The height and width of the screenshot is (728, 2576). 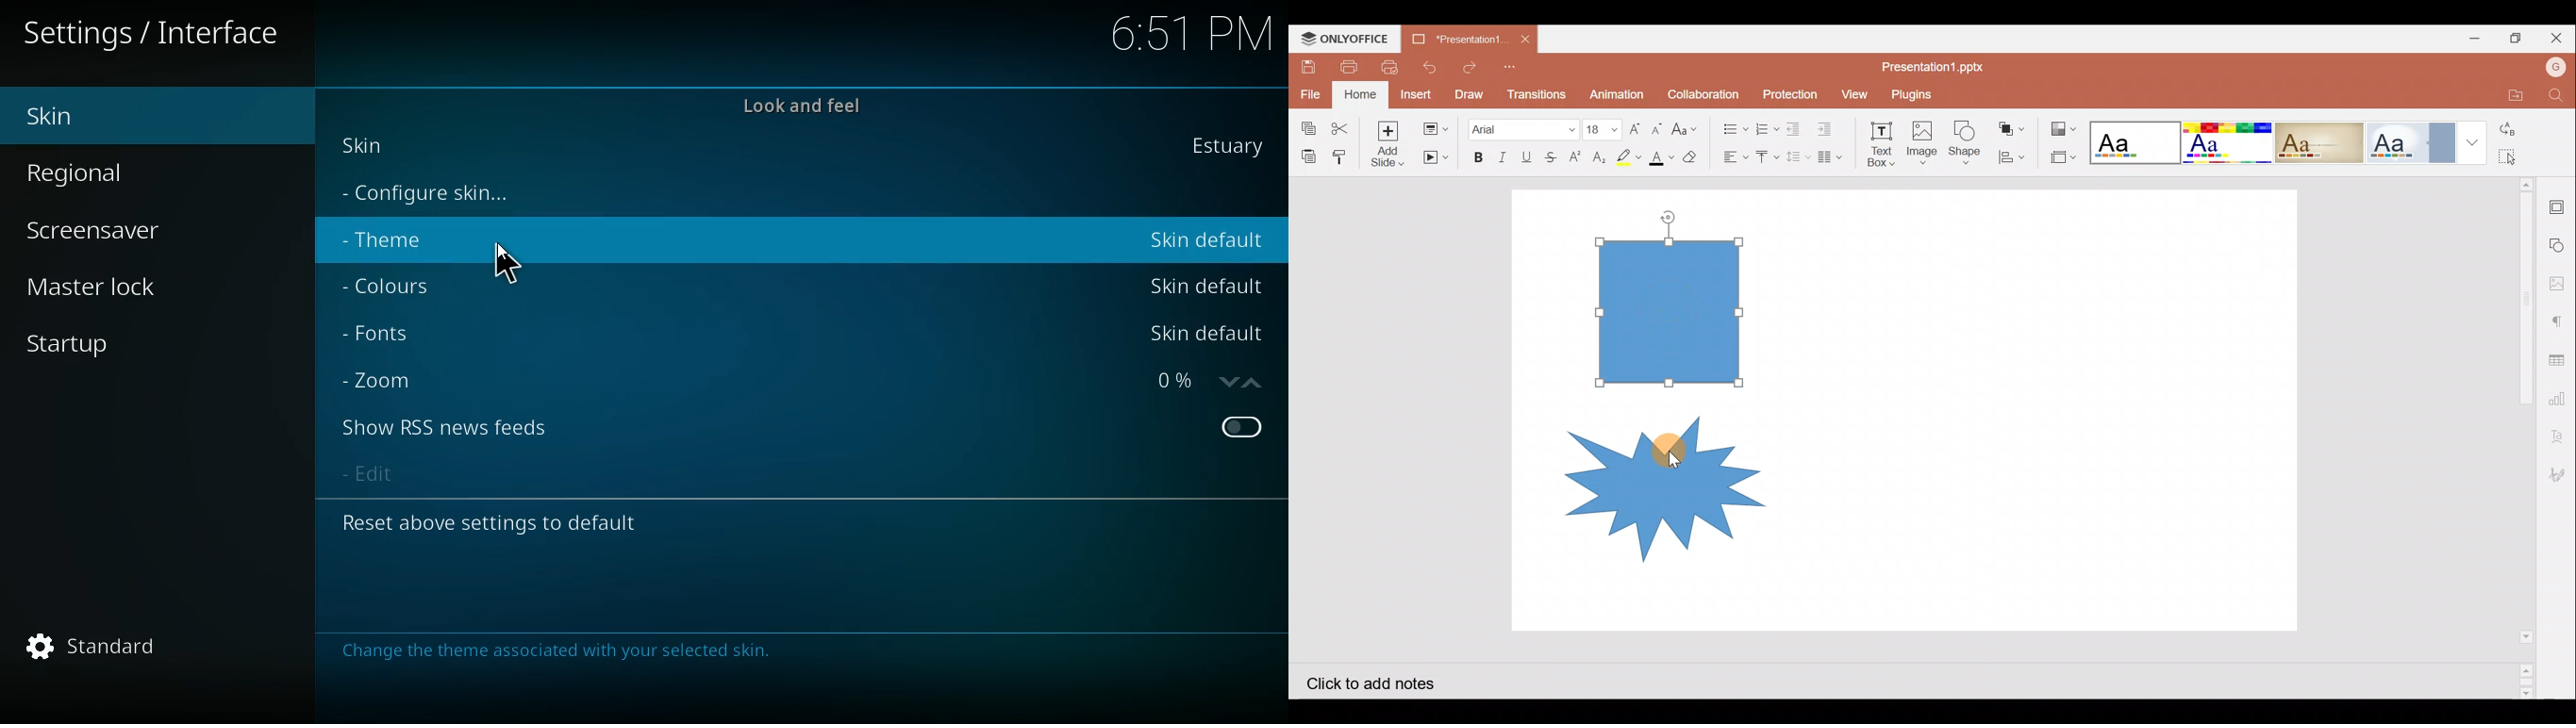 I want to click on edit, so click(x=372, y=476).